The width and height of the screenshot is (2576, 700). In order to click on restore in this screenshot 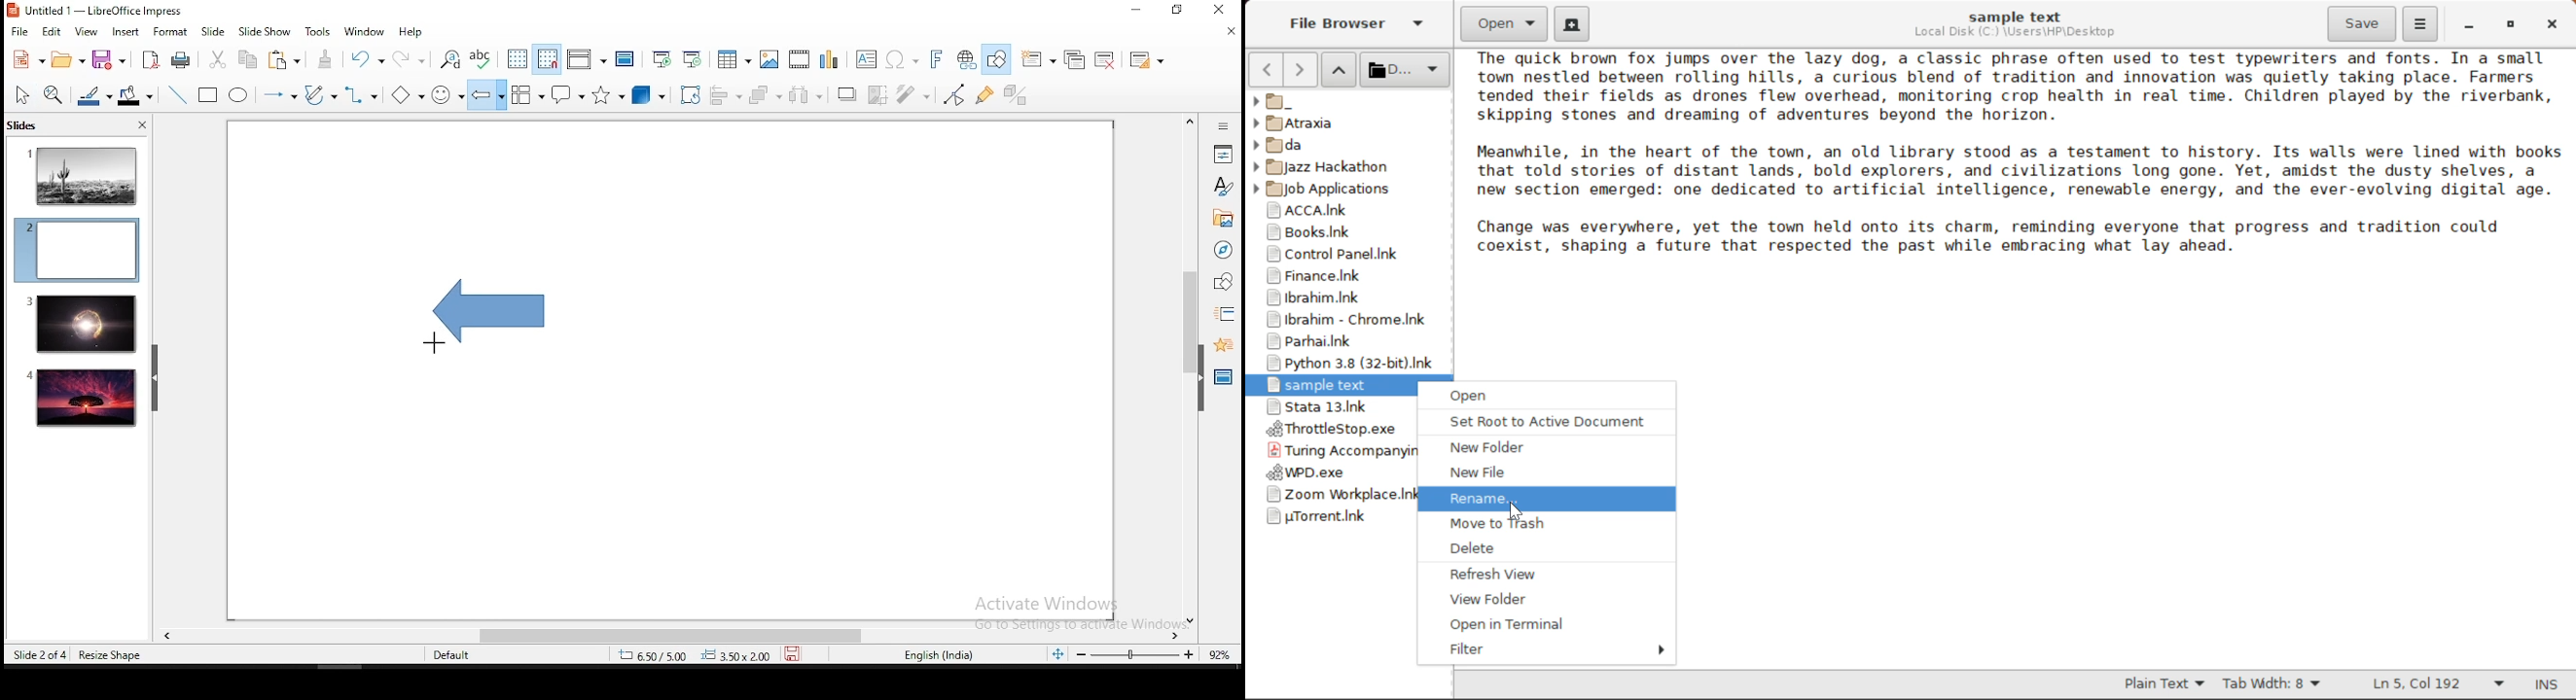, I will do `click(1178, 11)`.